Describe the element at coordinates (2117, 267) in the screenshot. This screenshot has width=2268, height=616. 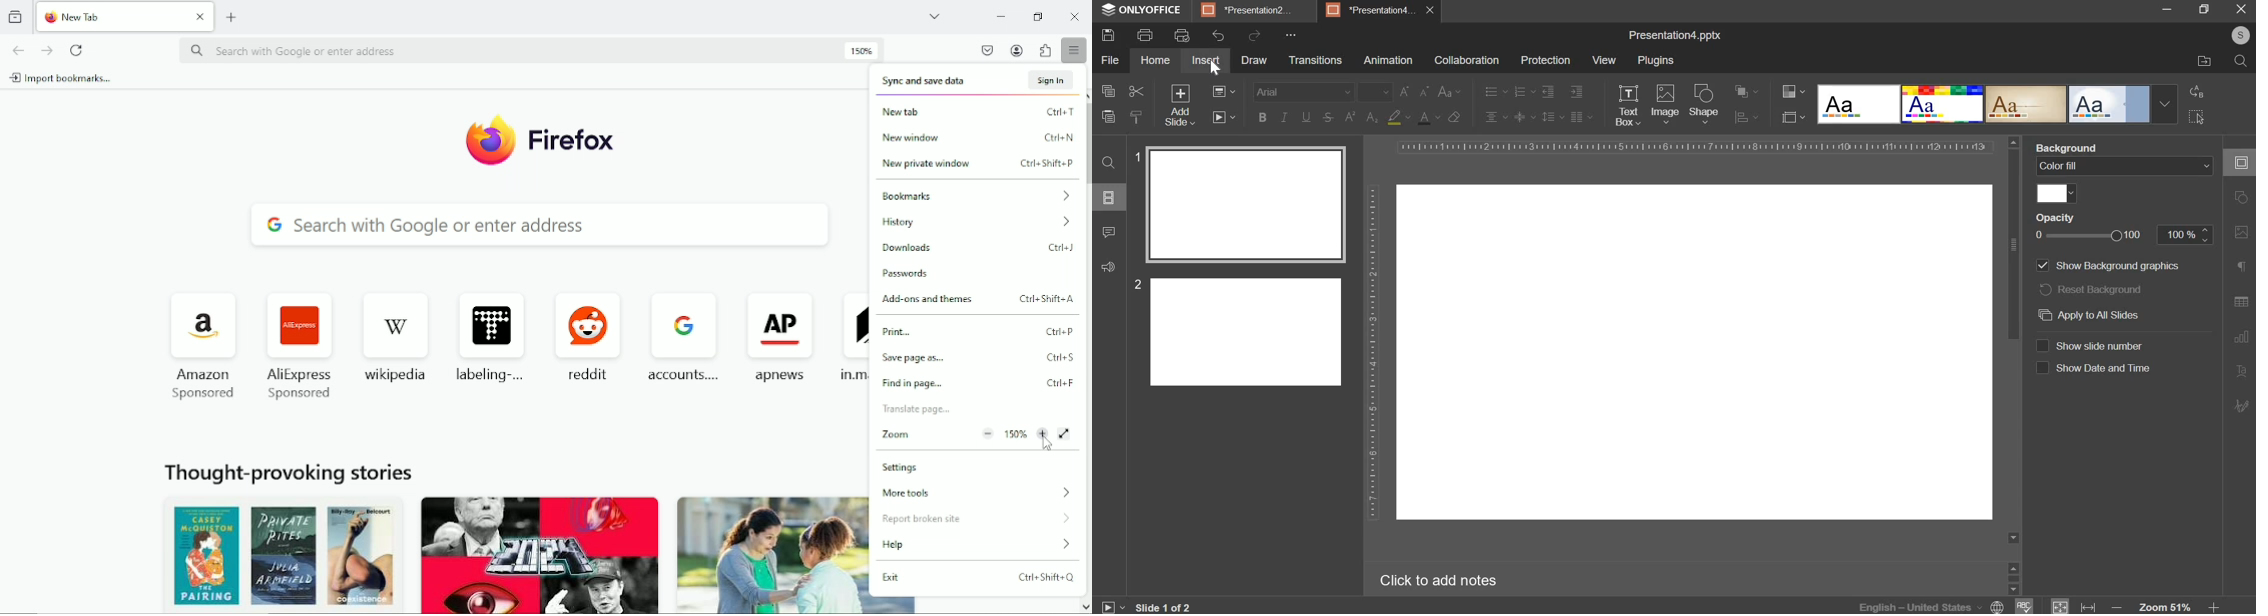
I see `‘Show Background graphics` at that location.